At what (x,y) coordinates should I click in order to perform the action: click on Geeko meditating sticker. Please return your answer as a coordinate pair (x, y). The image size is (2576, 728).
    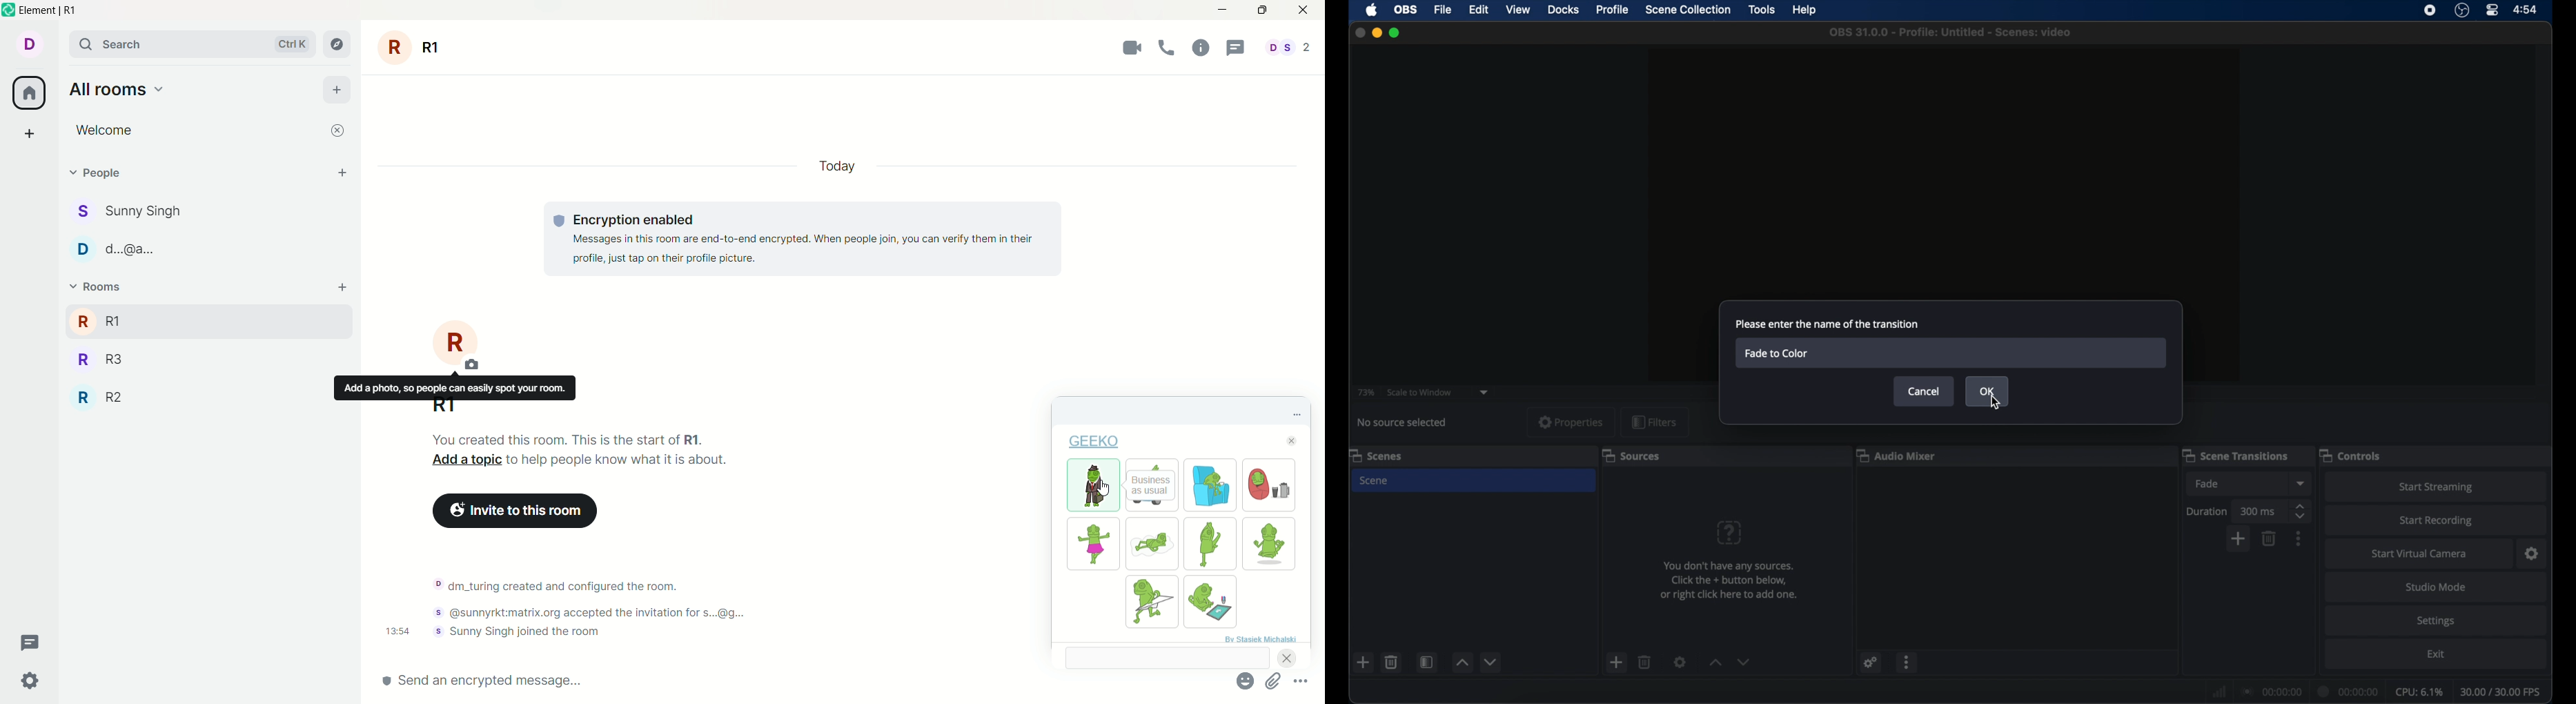
    Looking at the image, I should click on (1268, 544).